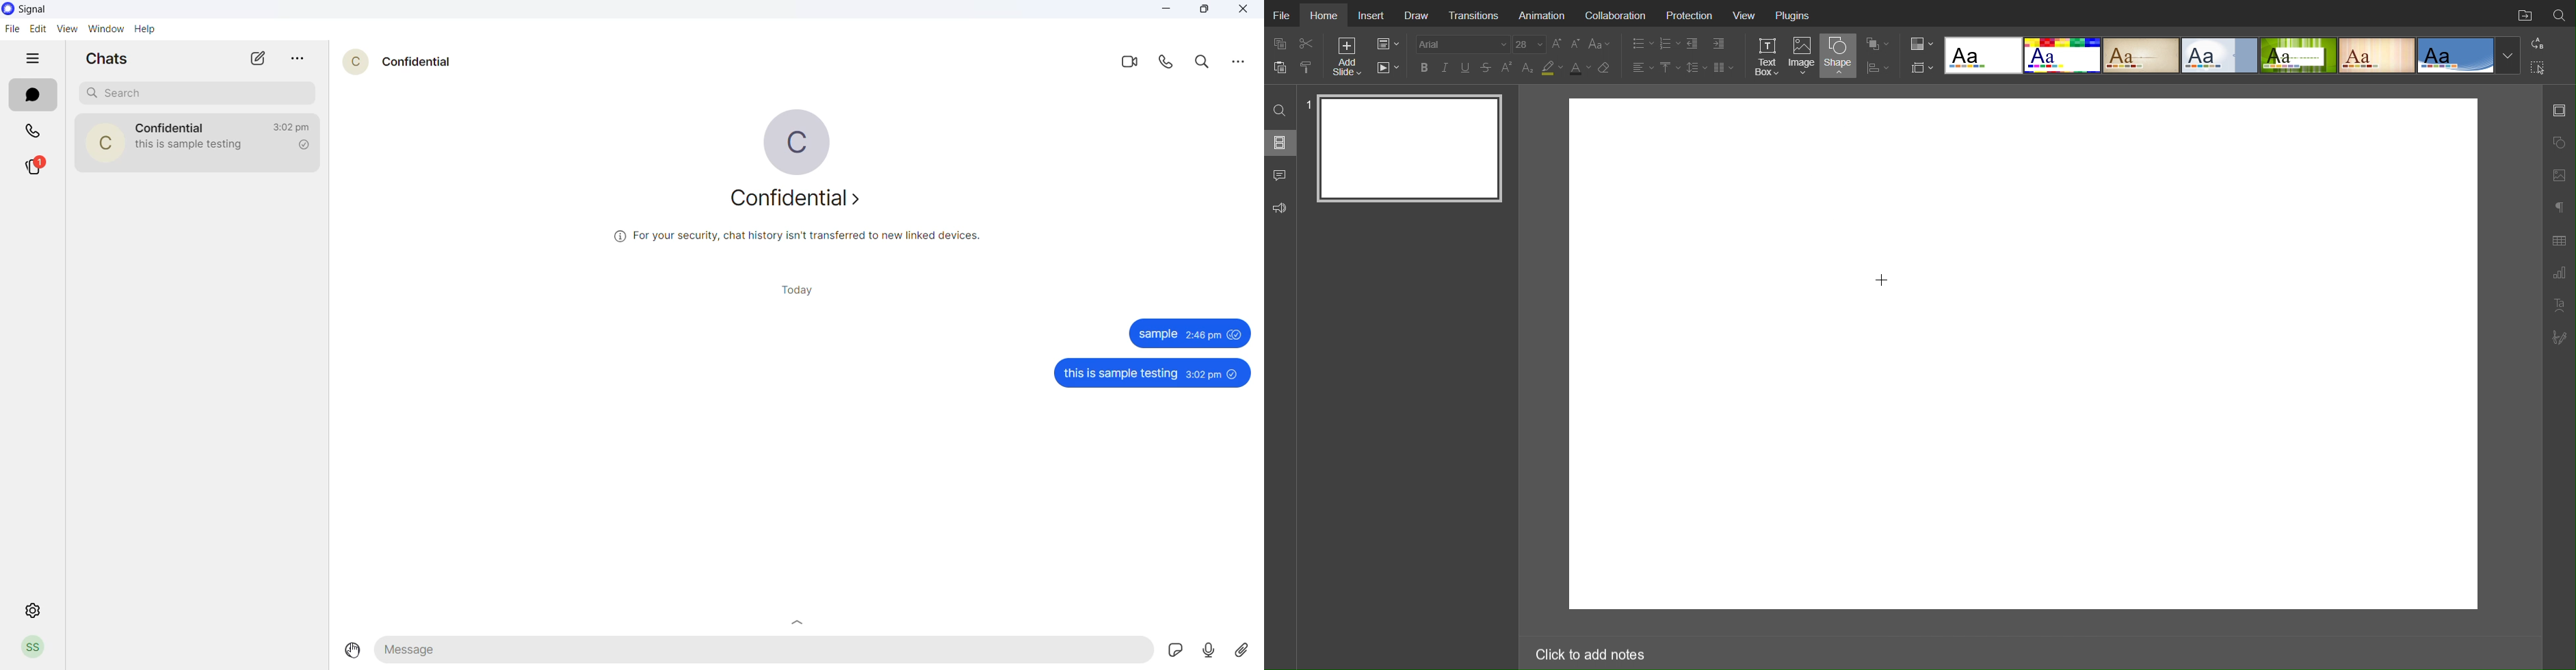 The image size is (2576, 672). I want to click on Alignment, so click(1642, 67).